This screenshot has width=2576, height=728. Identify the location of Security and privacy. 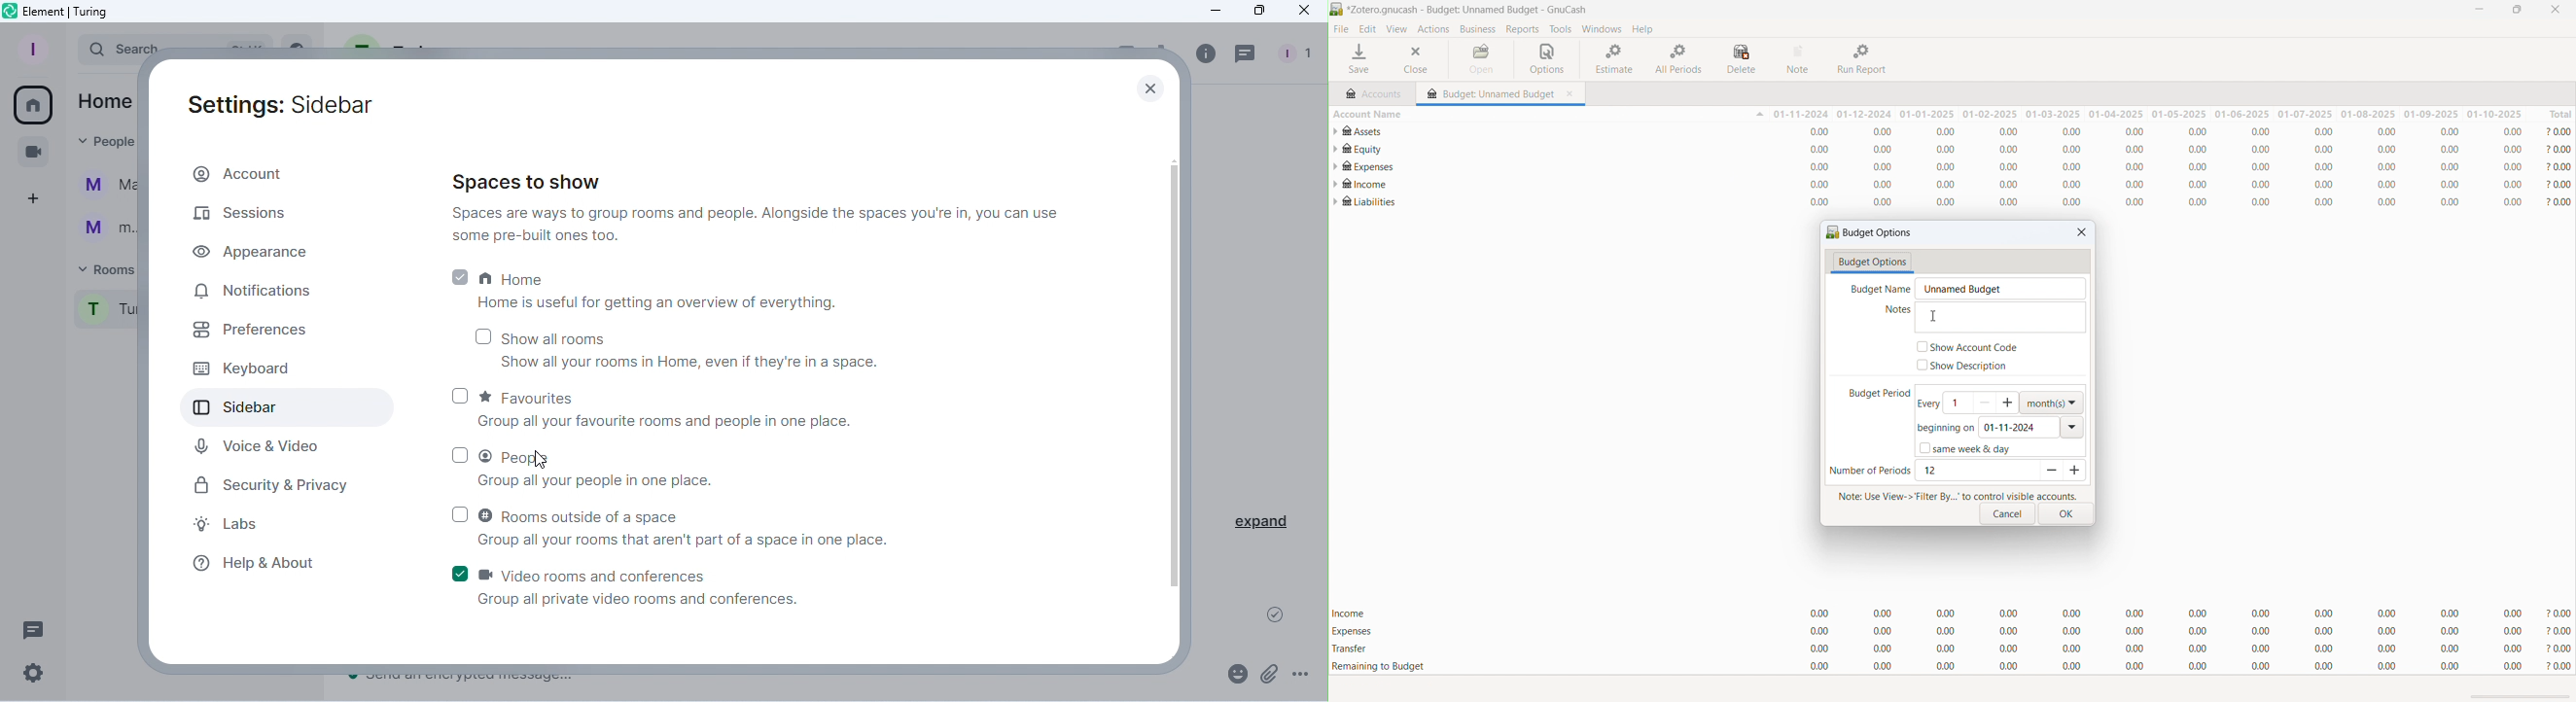
(267, 482).